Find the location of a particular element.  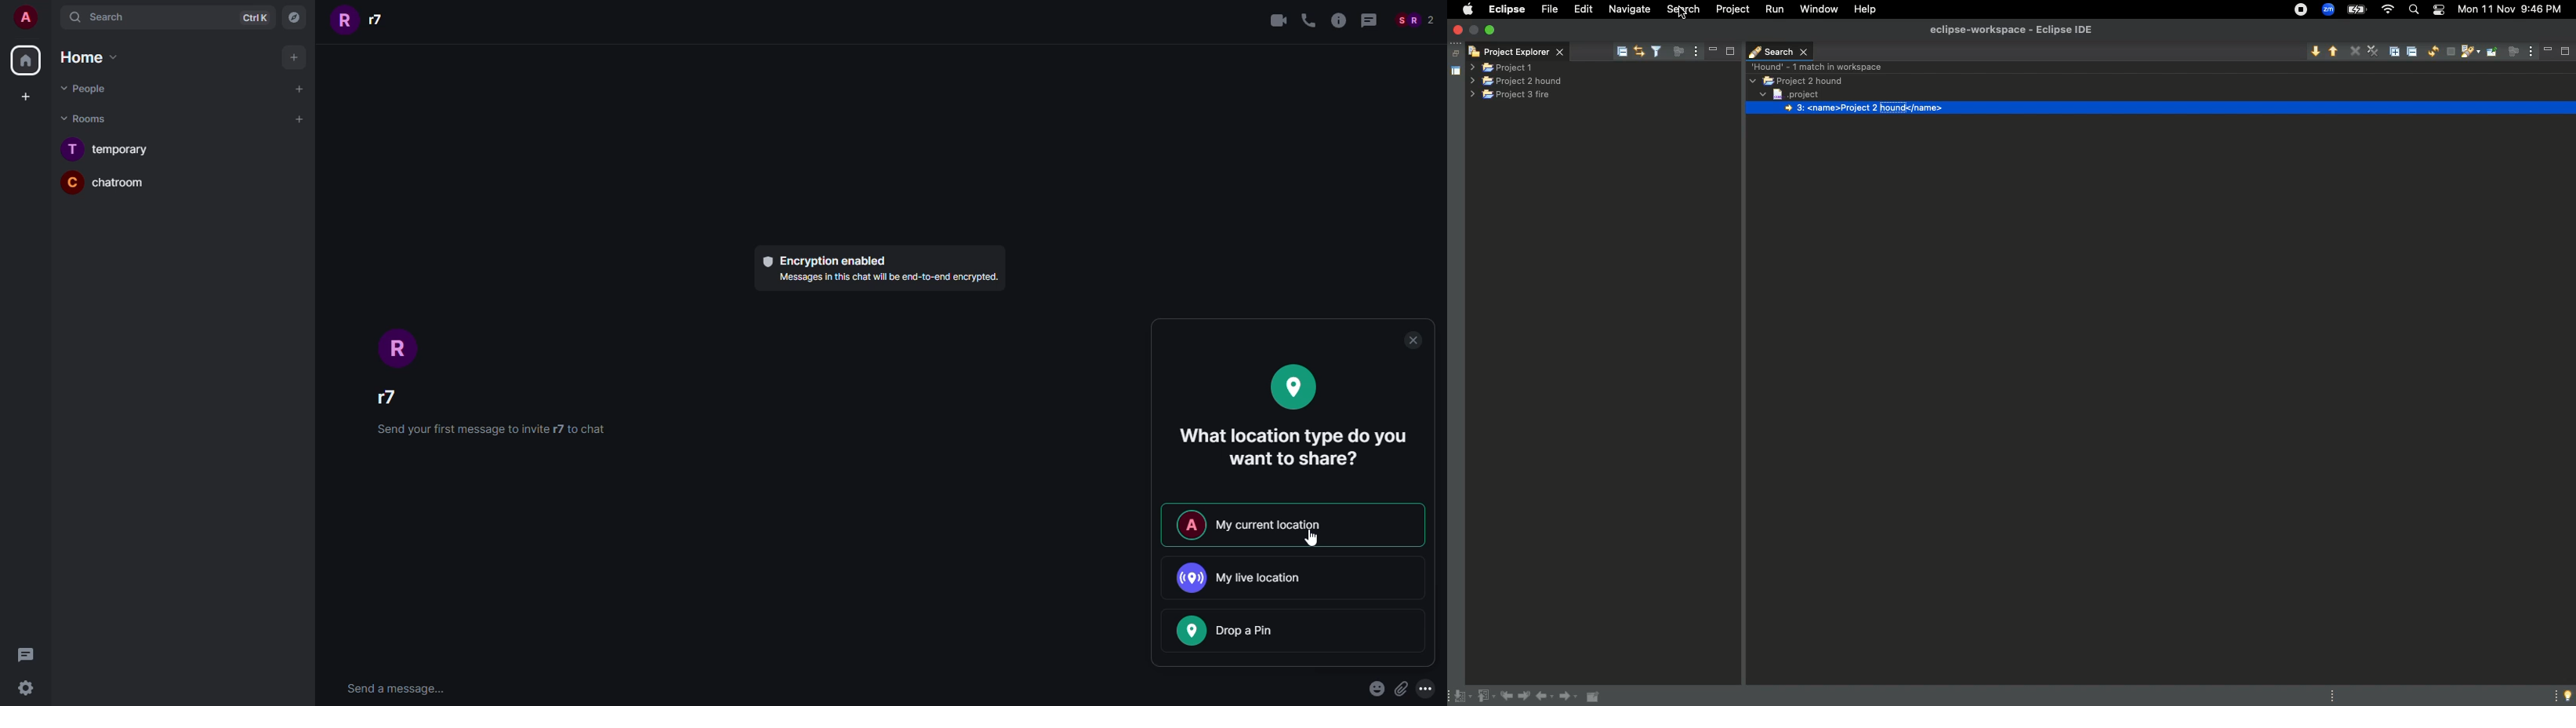

Message is located at coordinates (1367, 22).